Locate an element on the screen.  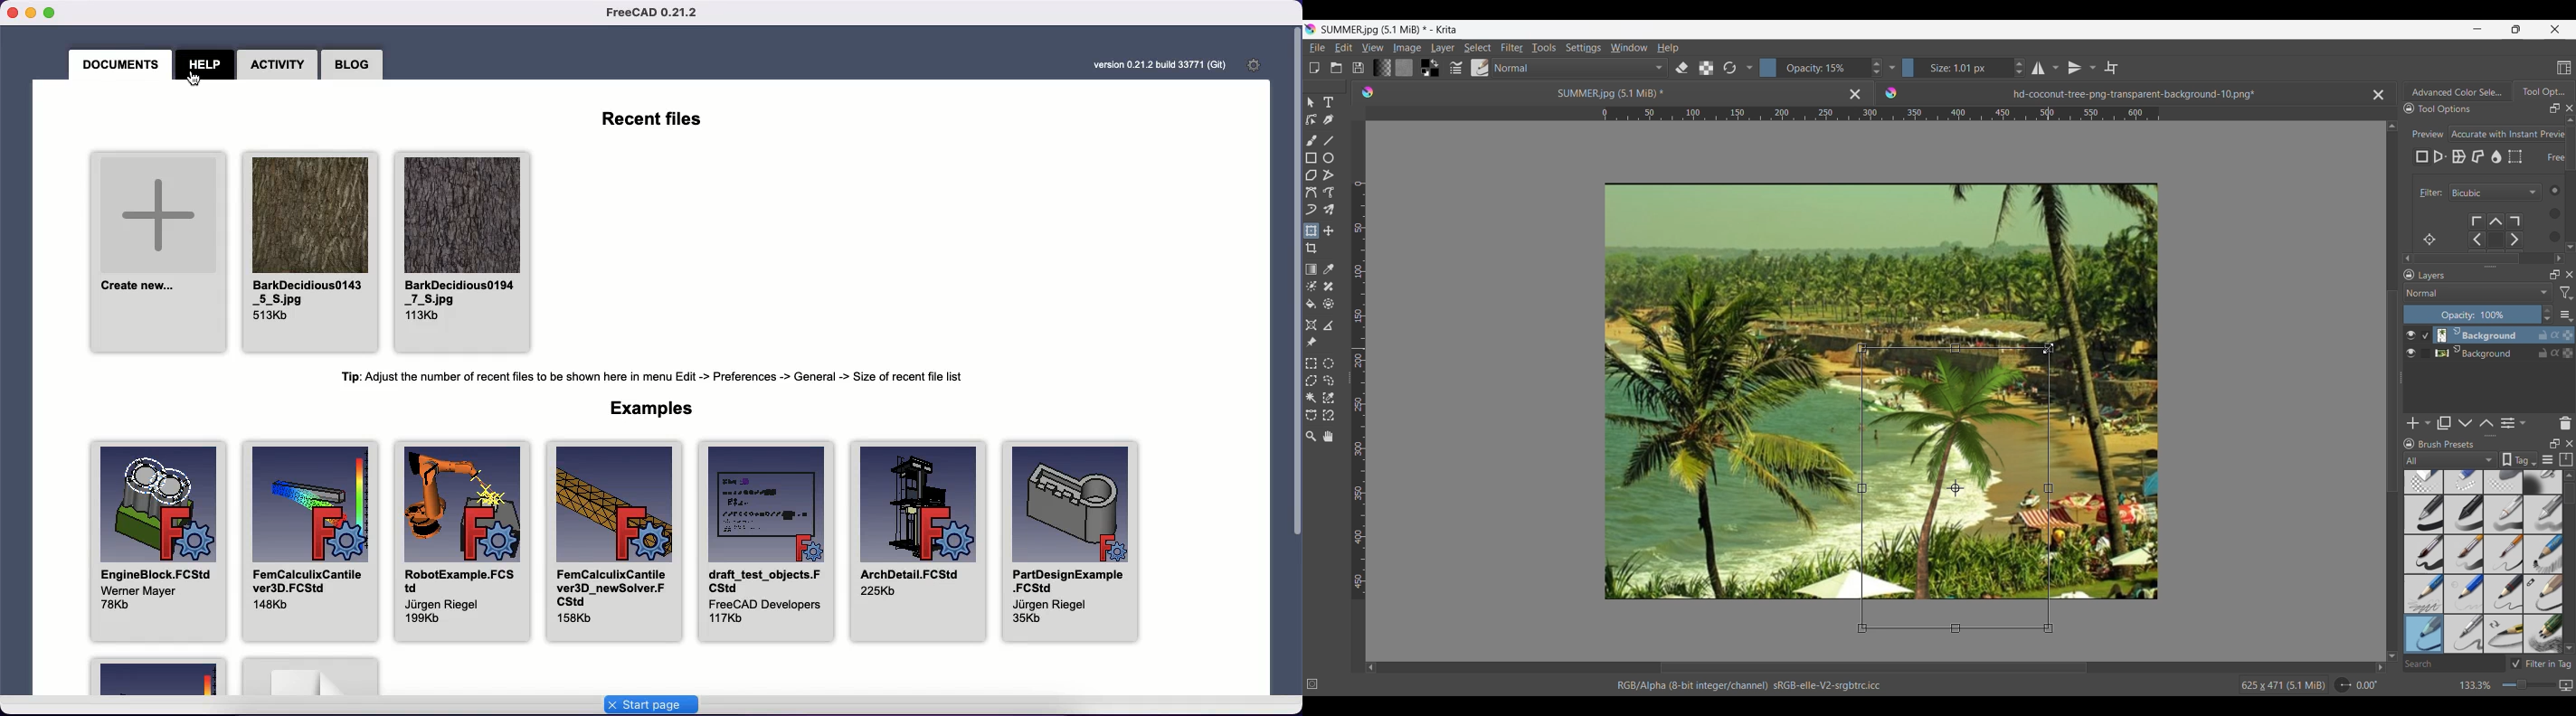
Display settings is located at coordinates (2547, 461).